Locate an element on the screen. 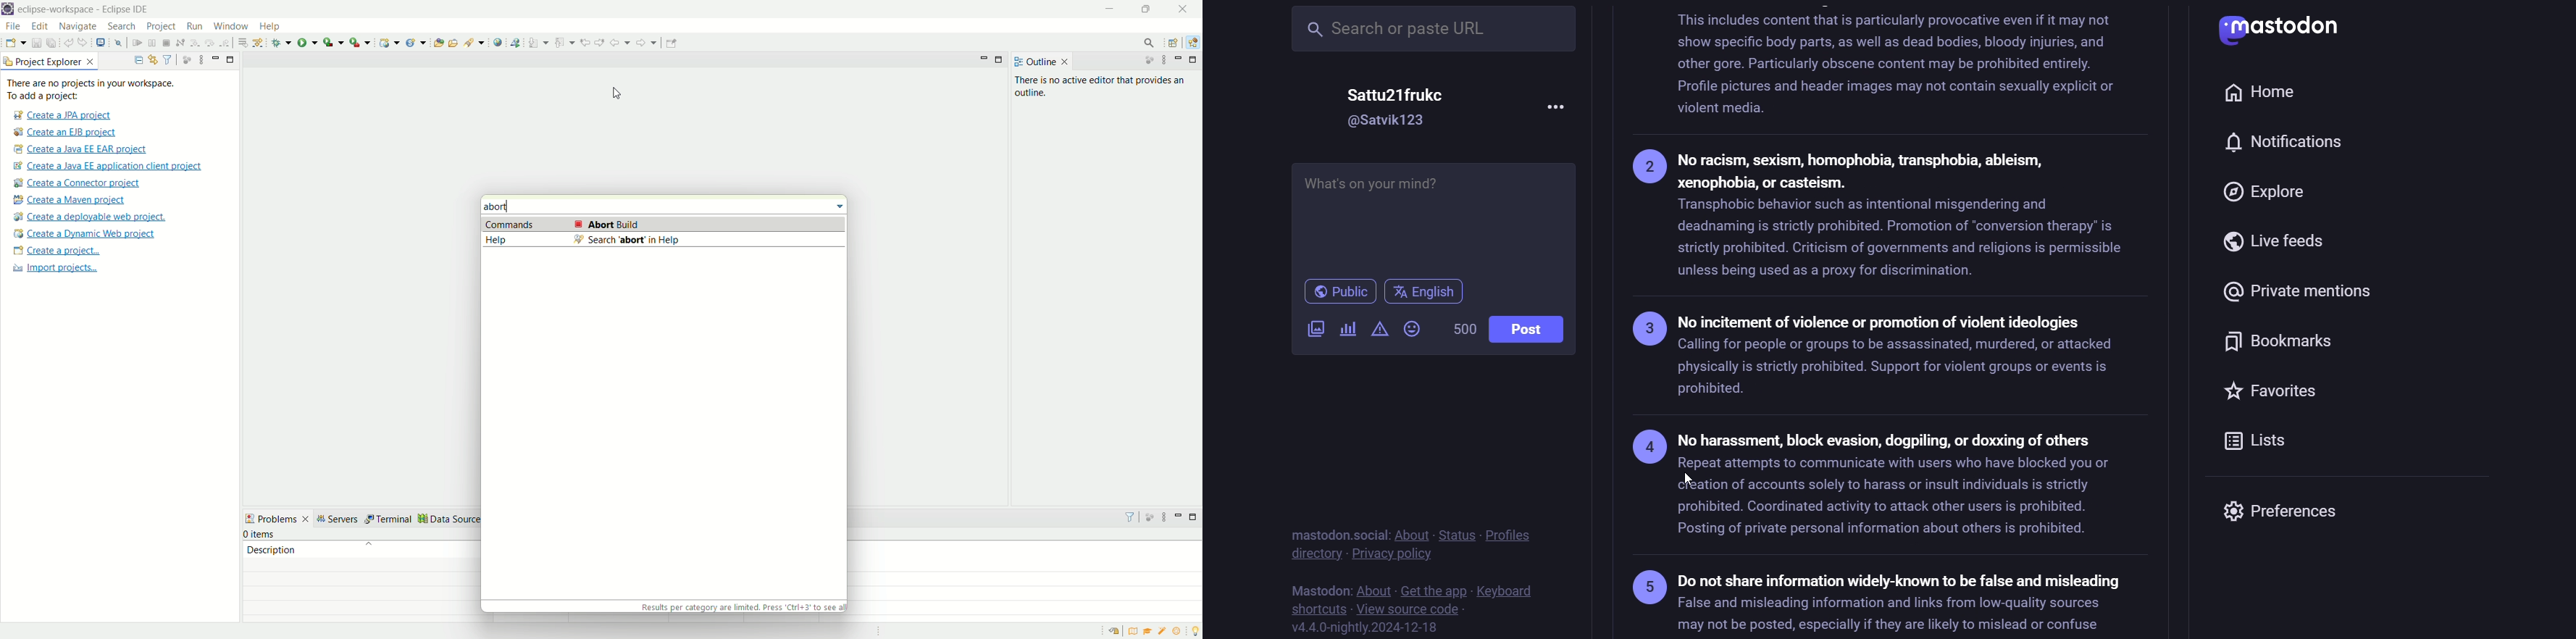 The image size is (2576, 644). version is located at coordinates (1367, 627).